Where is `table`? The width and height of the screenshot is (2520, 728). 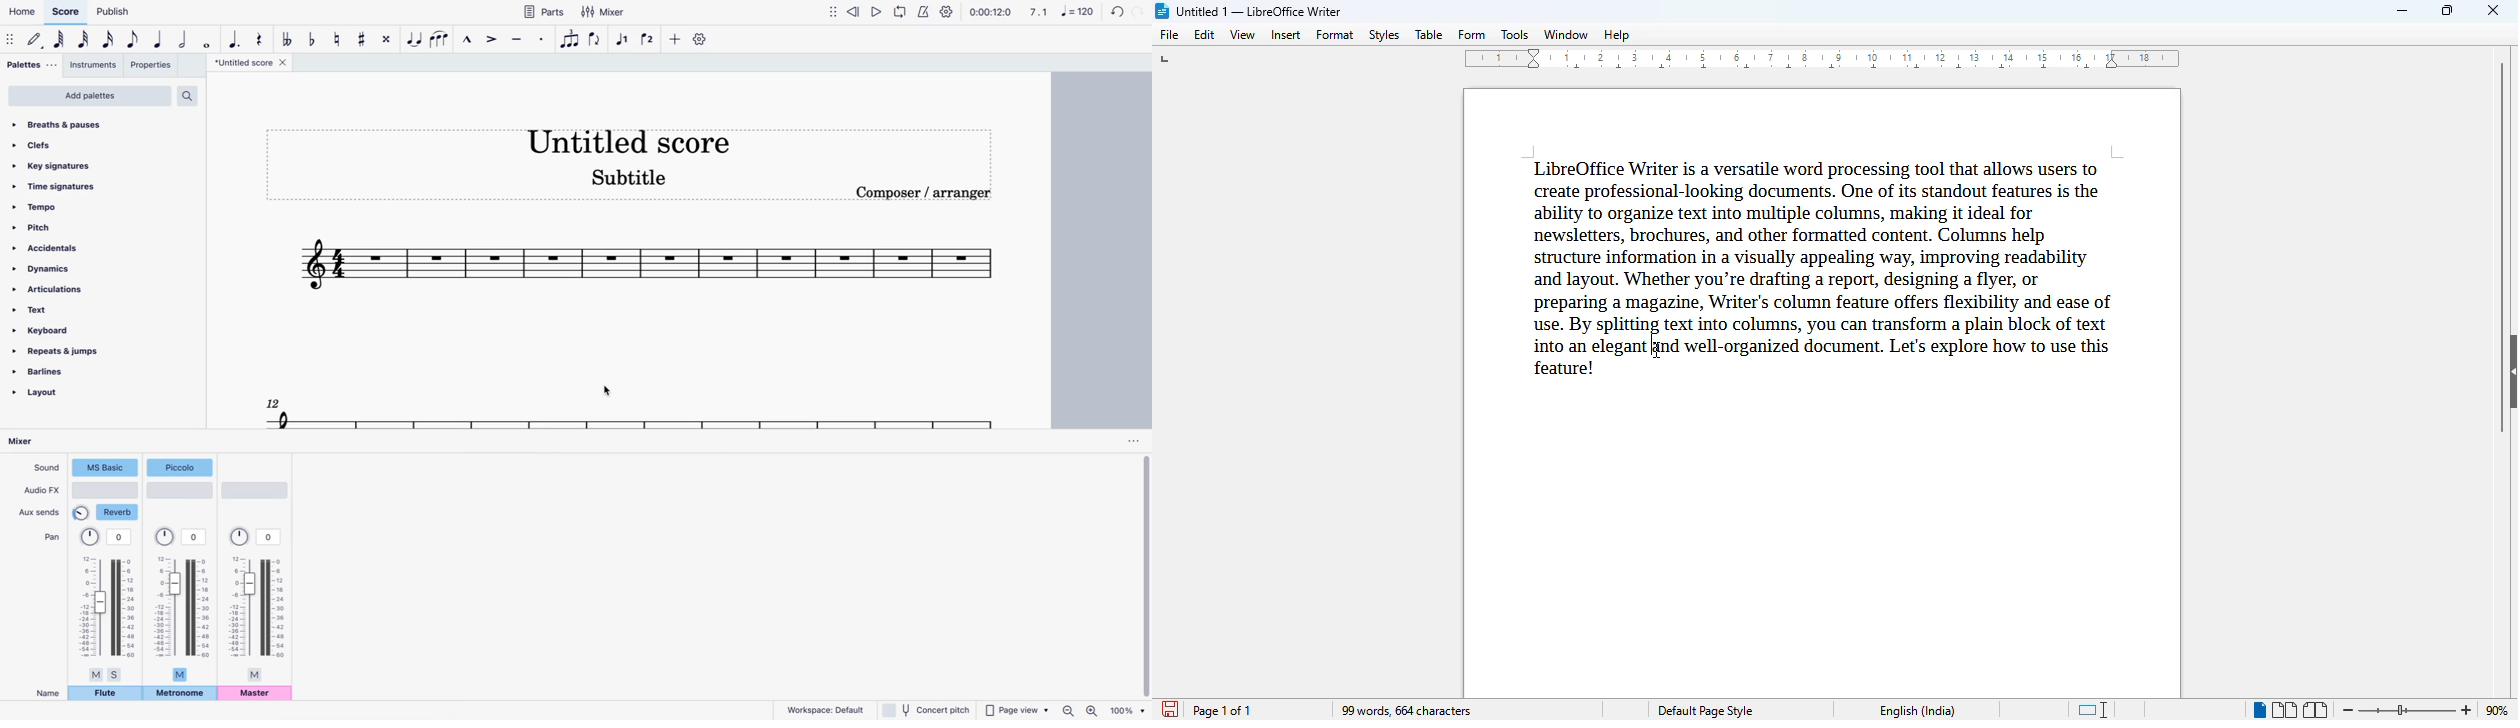 table is located at coordinates (1429, 34).